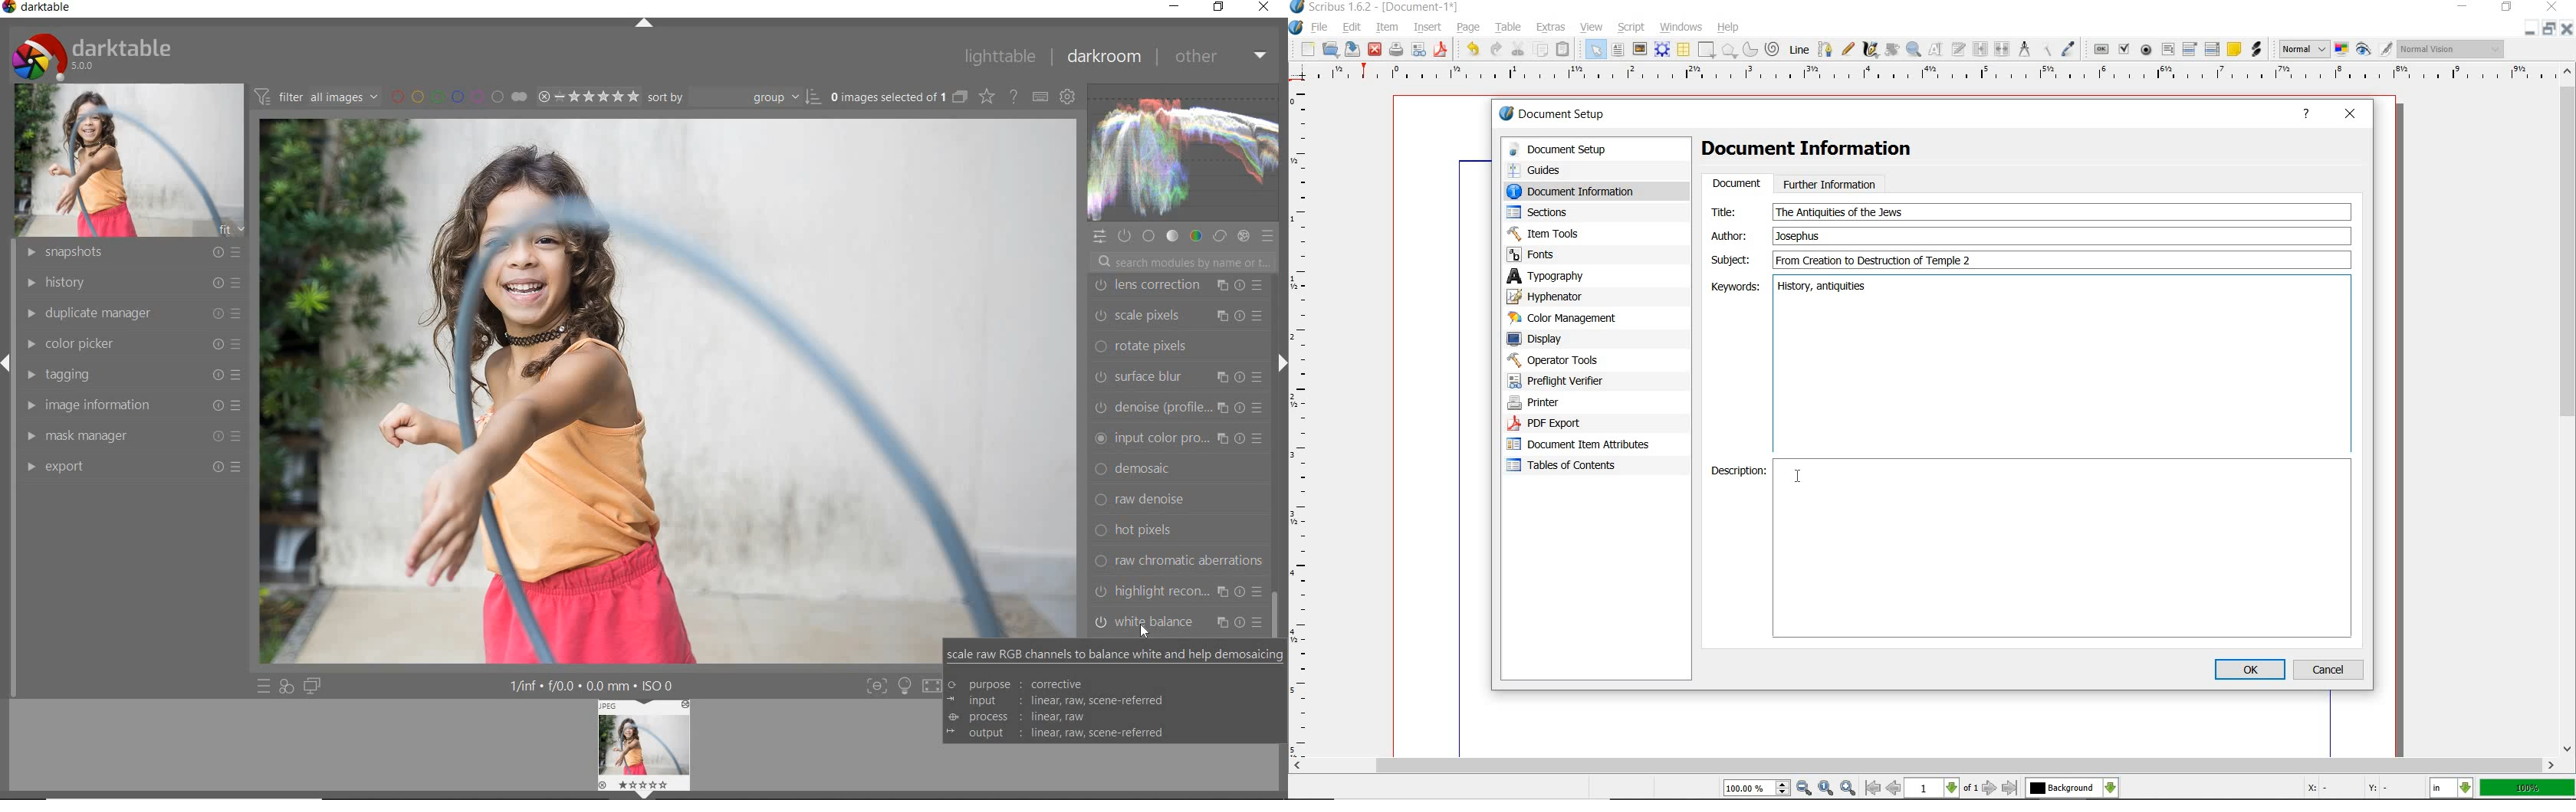  Describe the element at coordinates (1270, 239) in the screenshot. I see `preset` at that location.